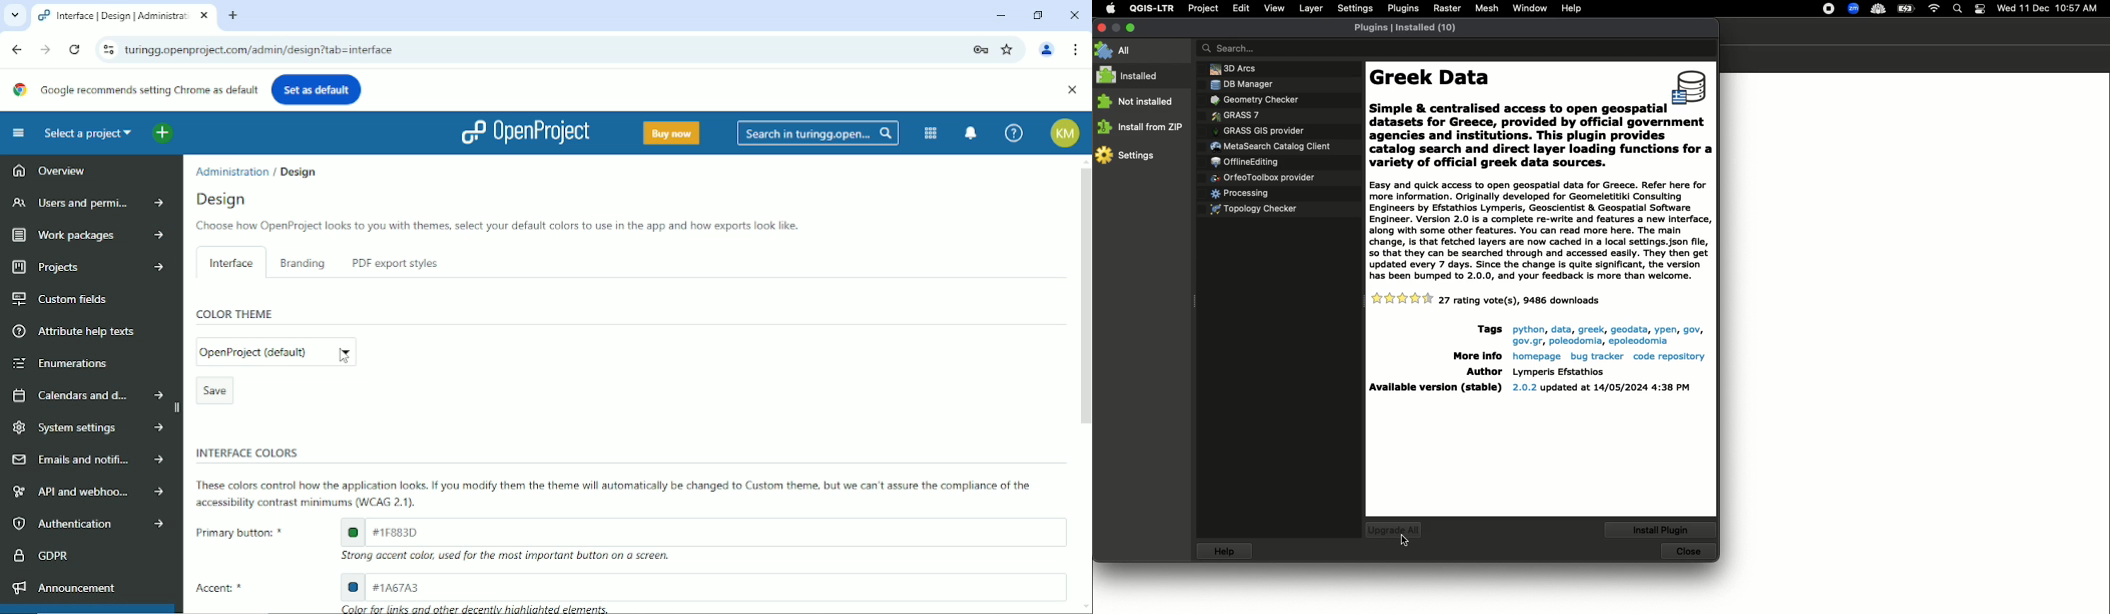 The height and width of the screenshot is (616, 2128). I want to click on Primary button, so click(236, 532).